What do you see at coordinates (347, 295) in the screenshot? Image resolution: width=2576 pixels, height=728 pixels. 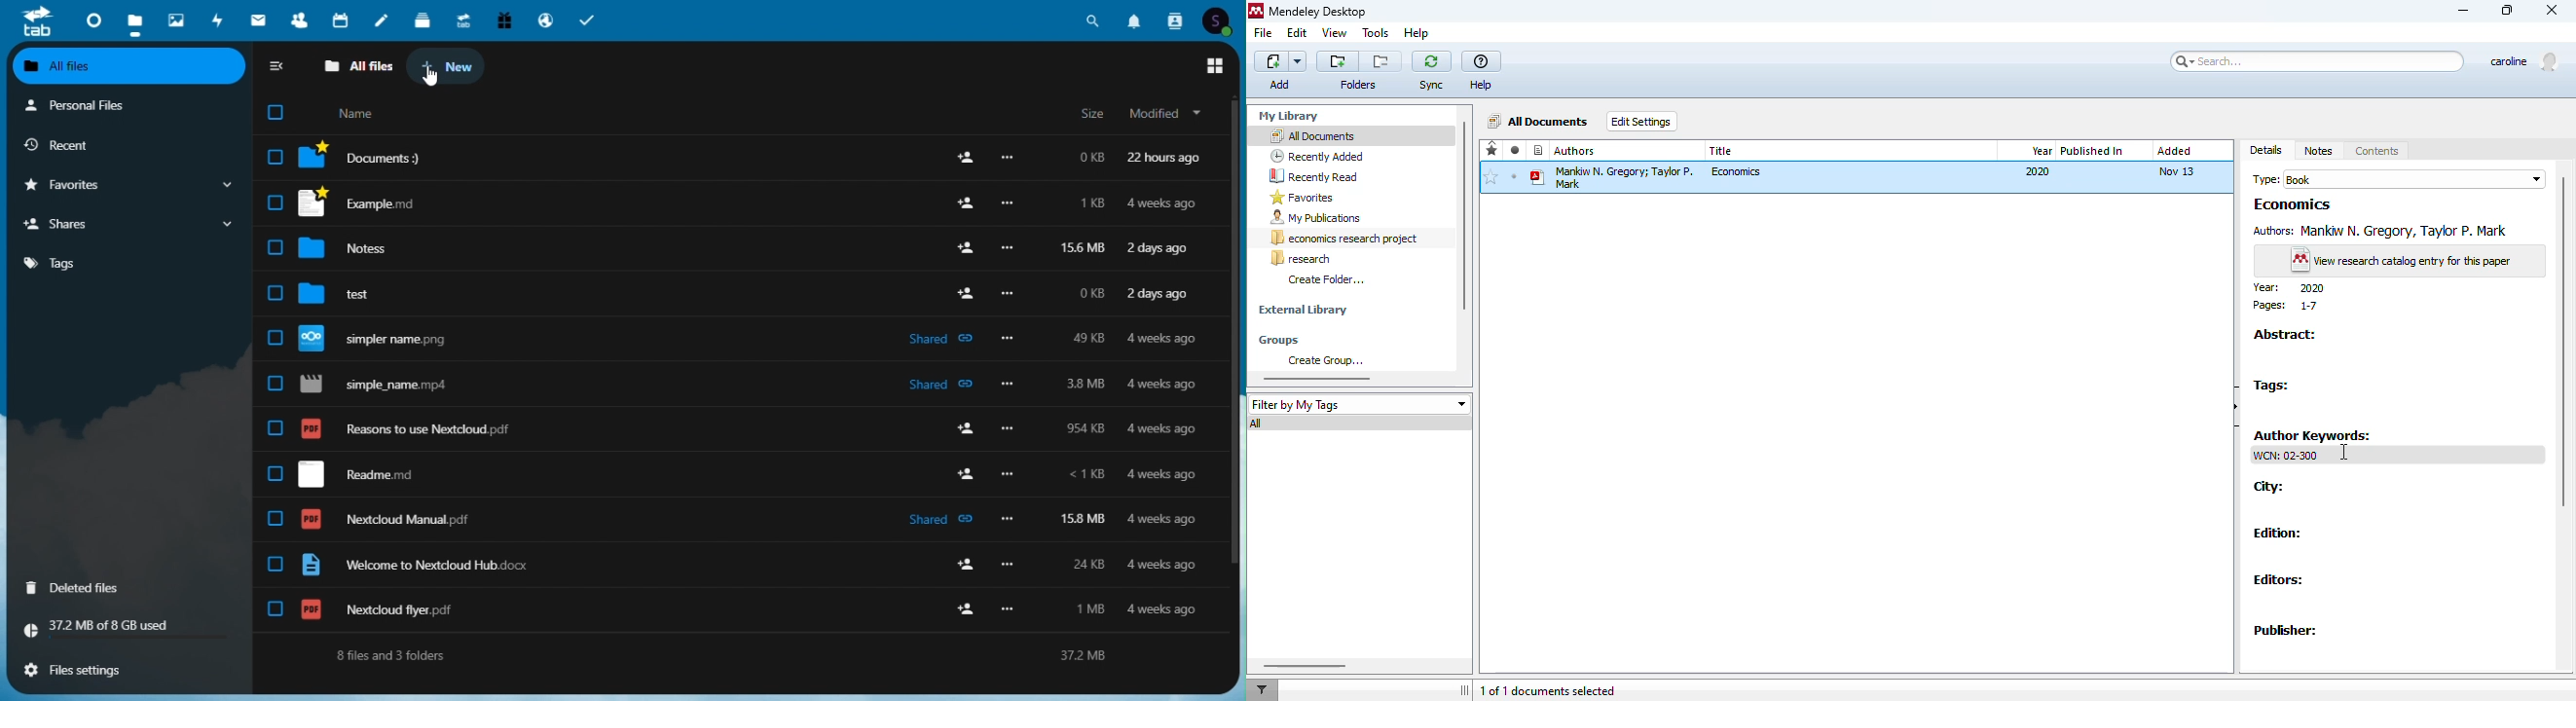 I see `test` at bounding box center [347, 295].